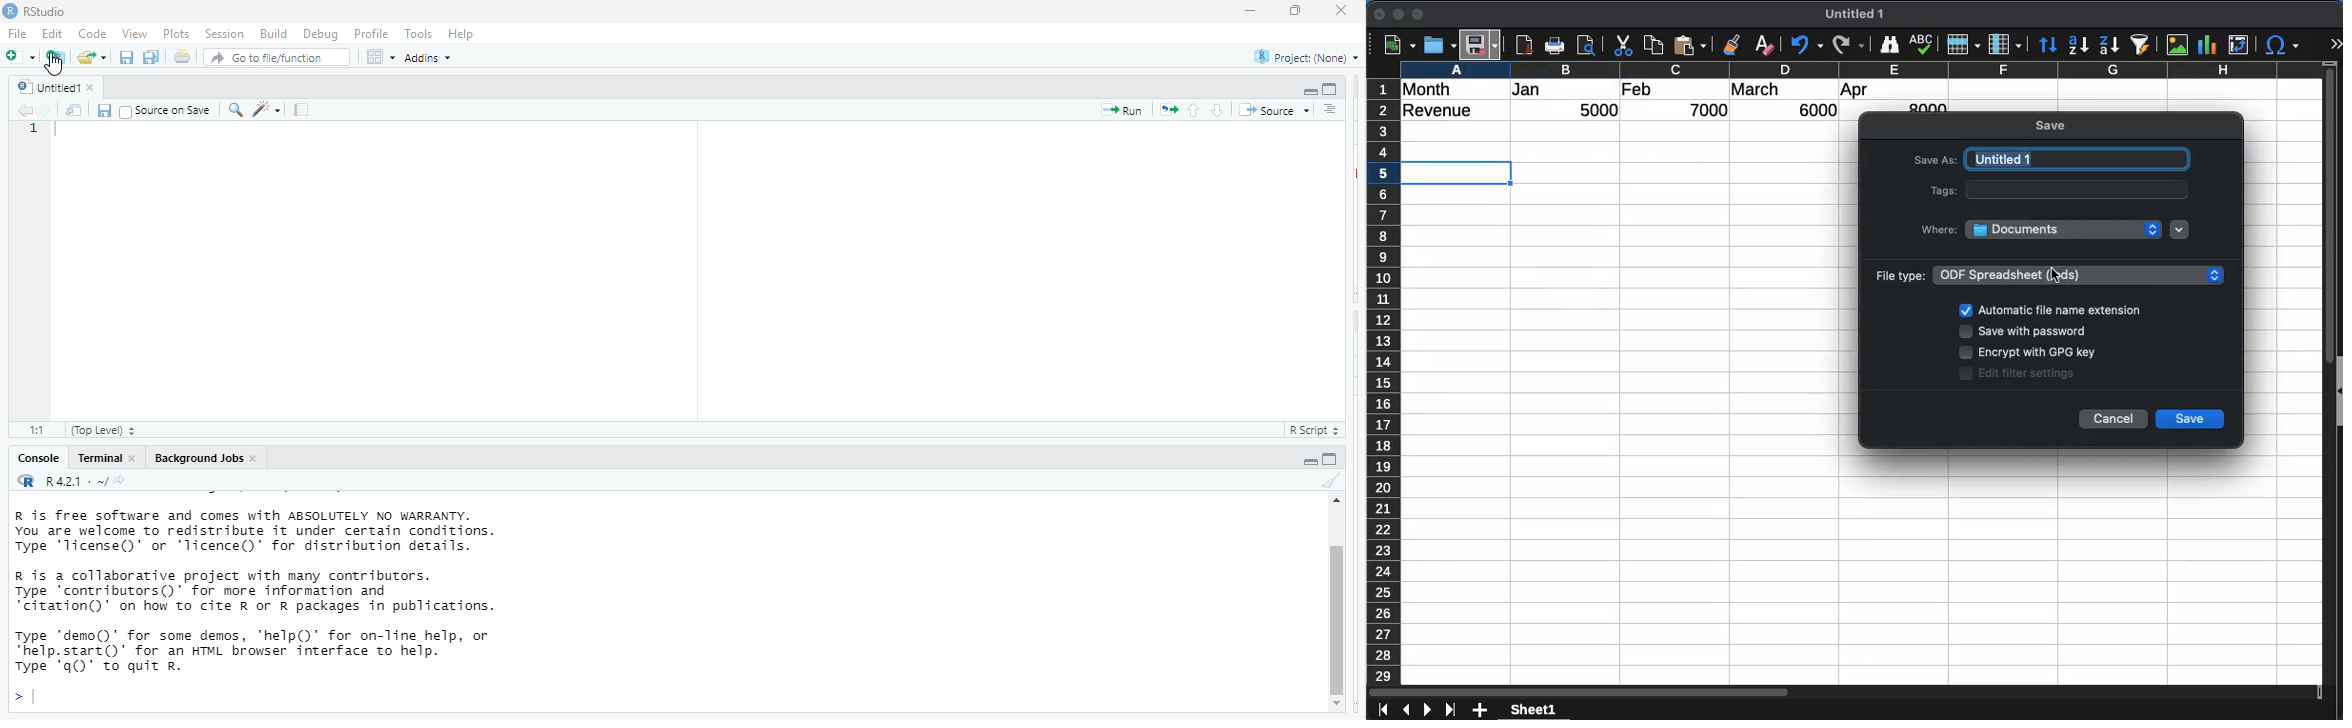 Image resolution: width=2352 pixels, height=728 pixels. What do you see at coordinates (2064, 229) in the screenshot?
I see `Documents` at bounding box center [2064, 229].